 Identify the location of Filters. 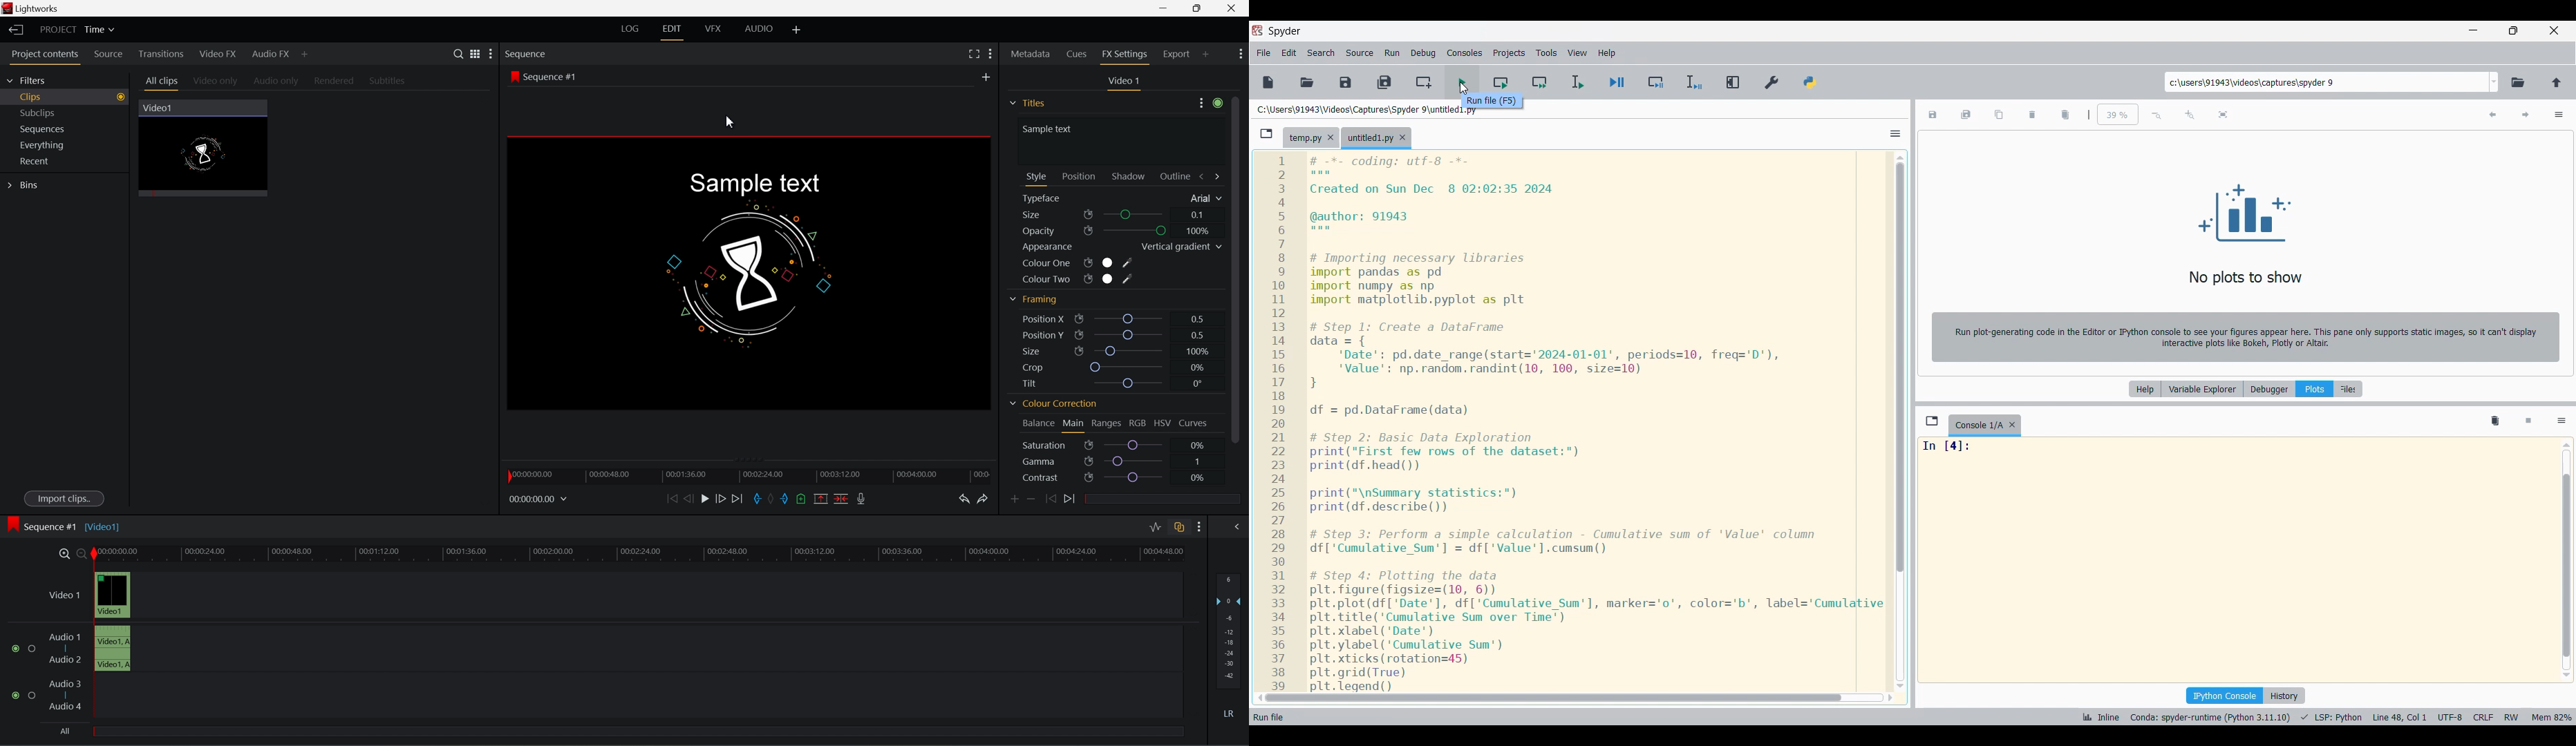
(27, 81).